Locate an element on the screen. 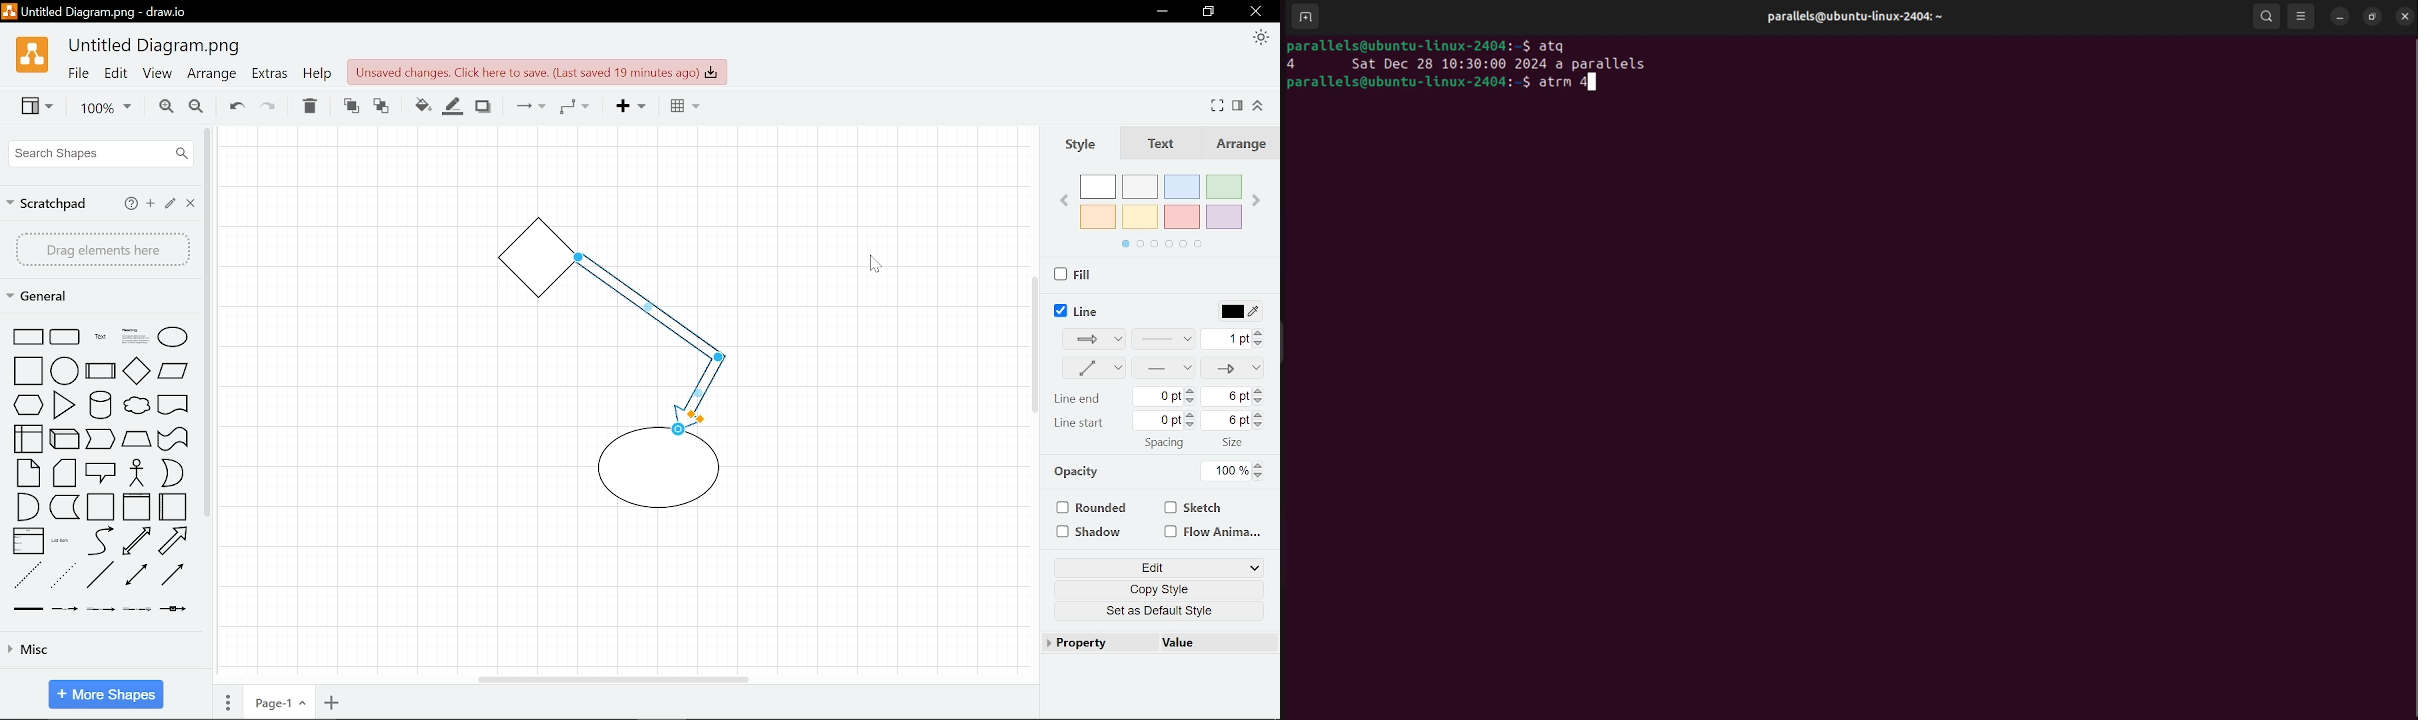 The image size is (2436, 728). opacity is located at coordinates (1086, 471).